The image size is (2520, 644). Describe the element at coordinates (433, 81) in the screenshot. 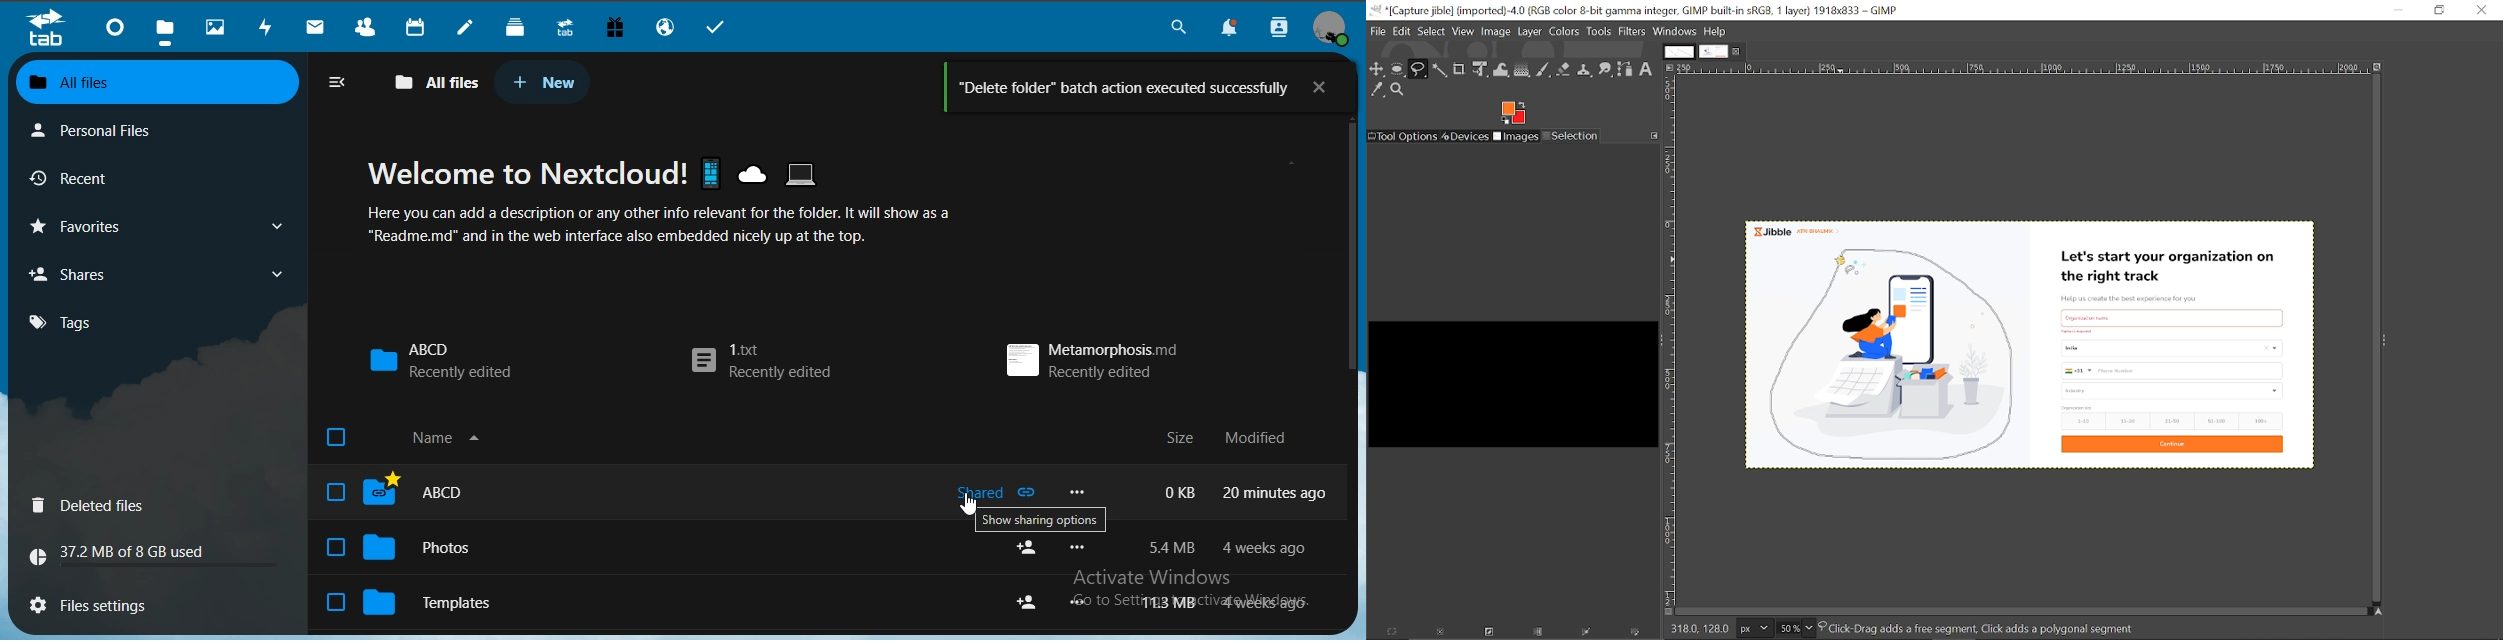

I see `all files` at that location.